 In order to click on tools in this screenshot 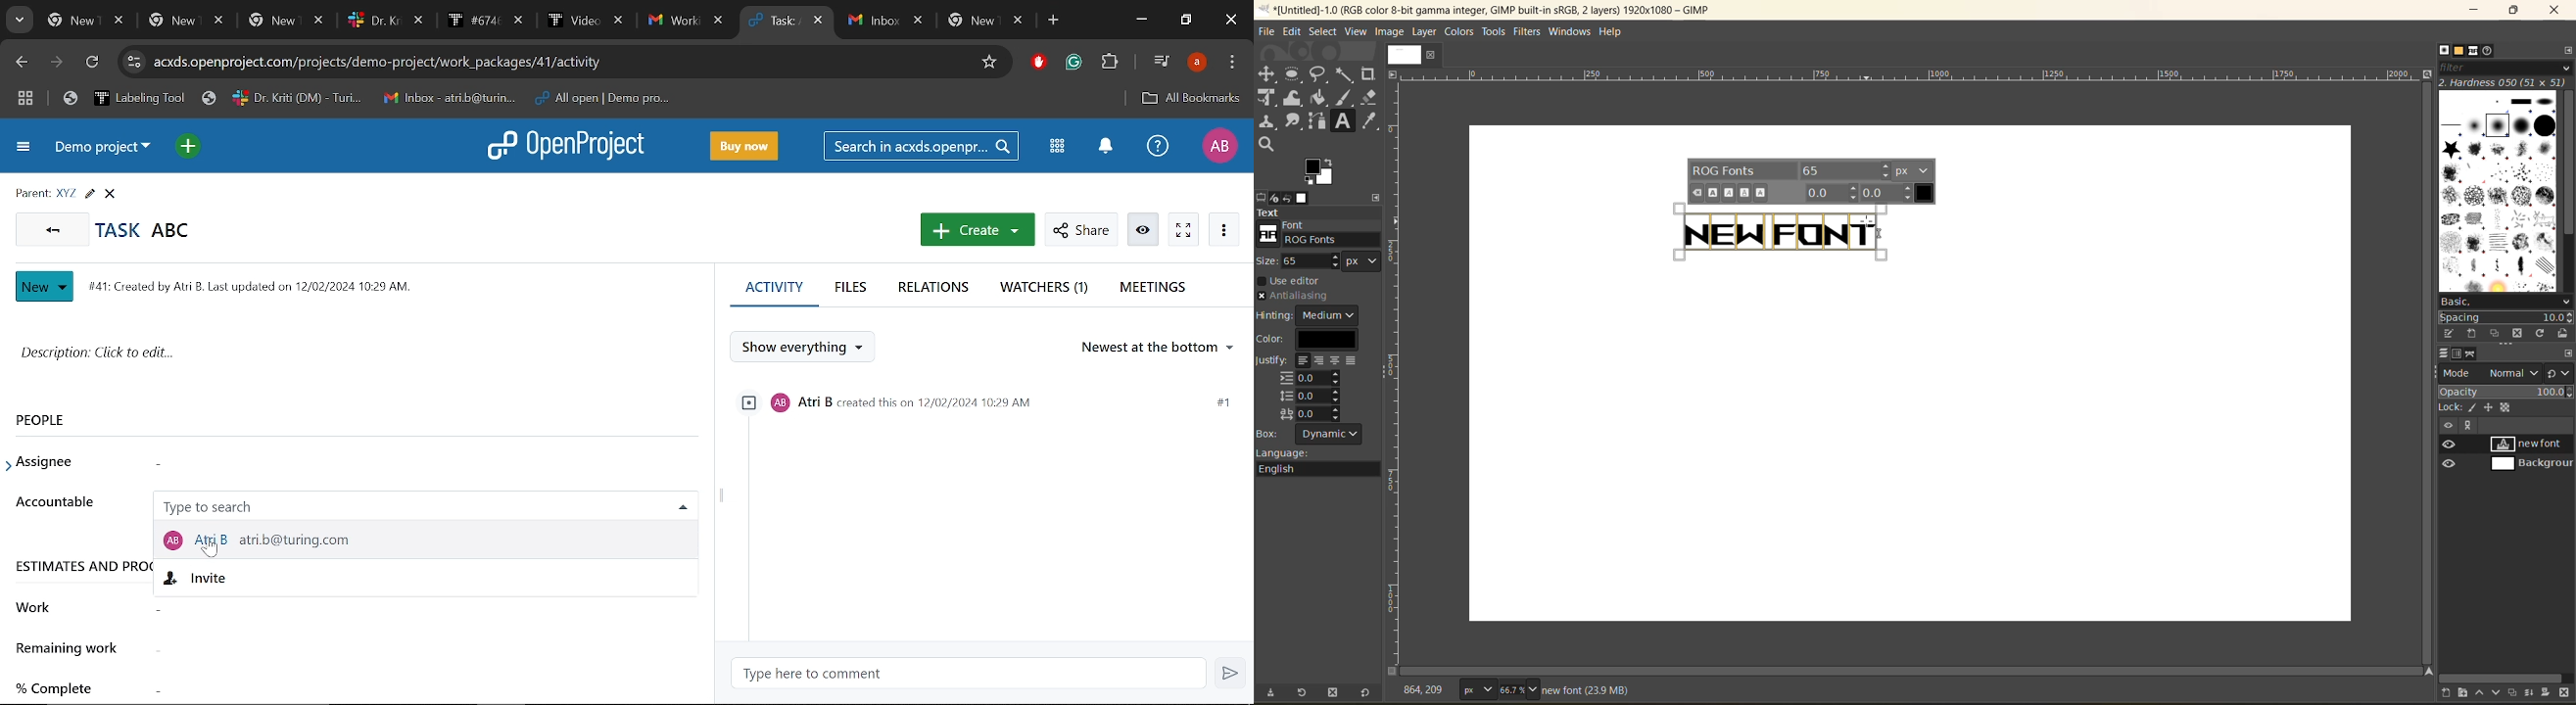, I will do `click(1493, 32)`.